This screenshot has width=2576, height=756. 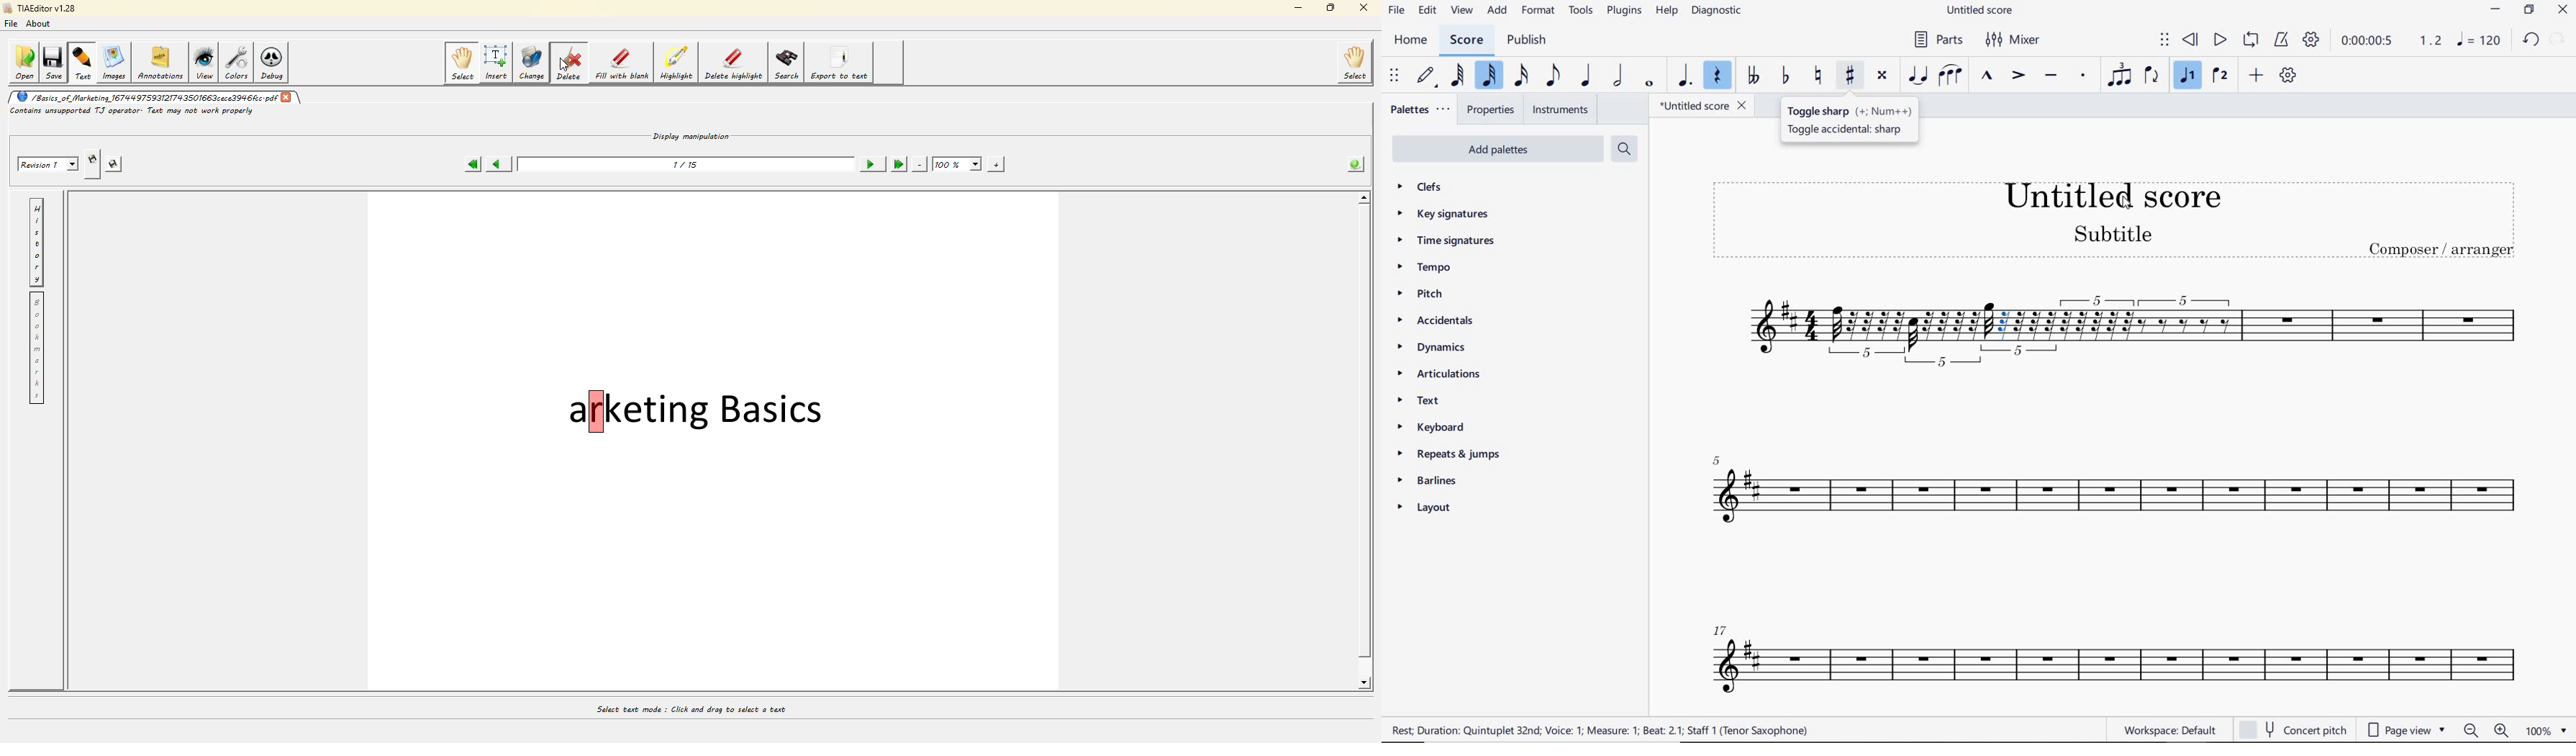 I want to click on DYNAMICS, so click(x=1435, y=351).